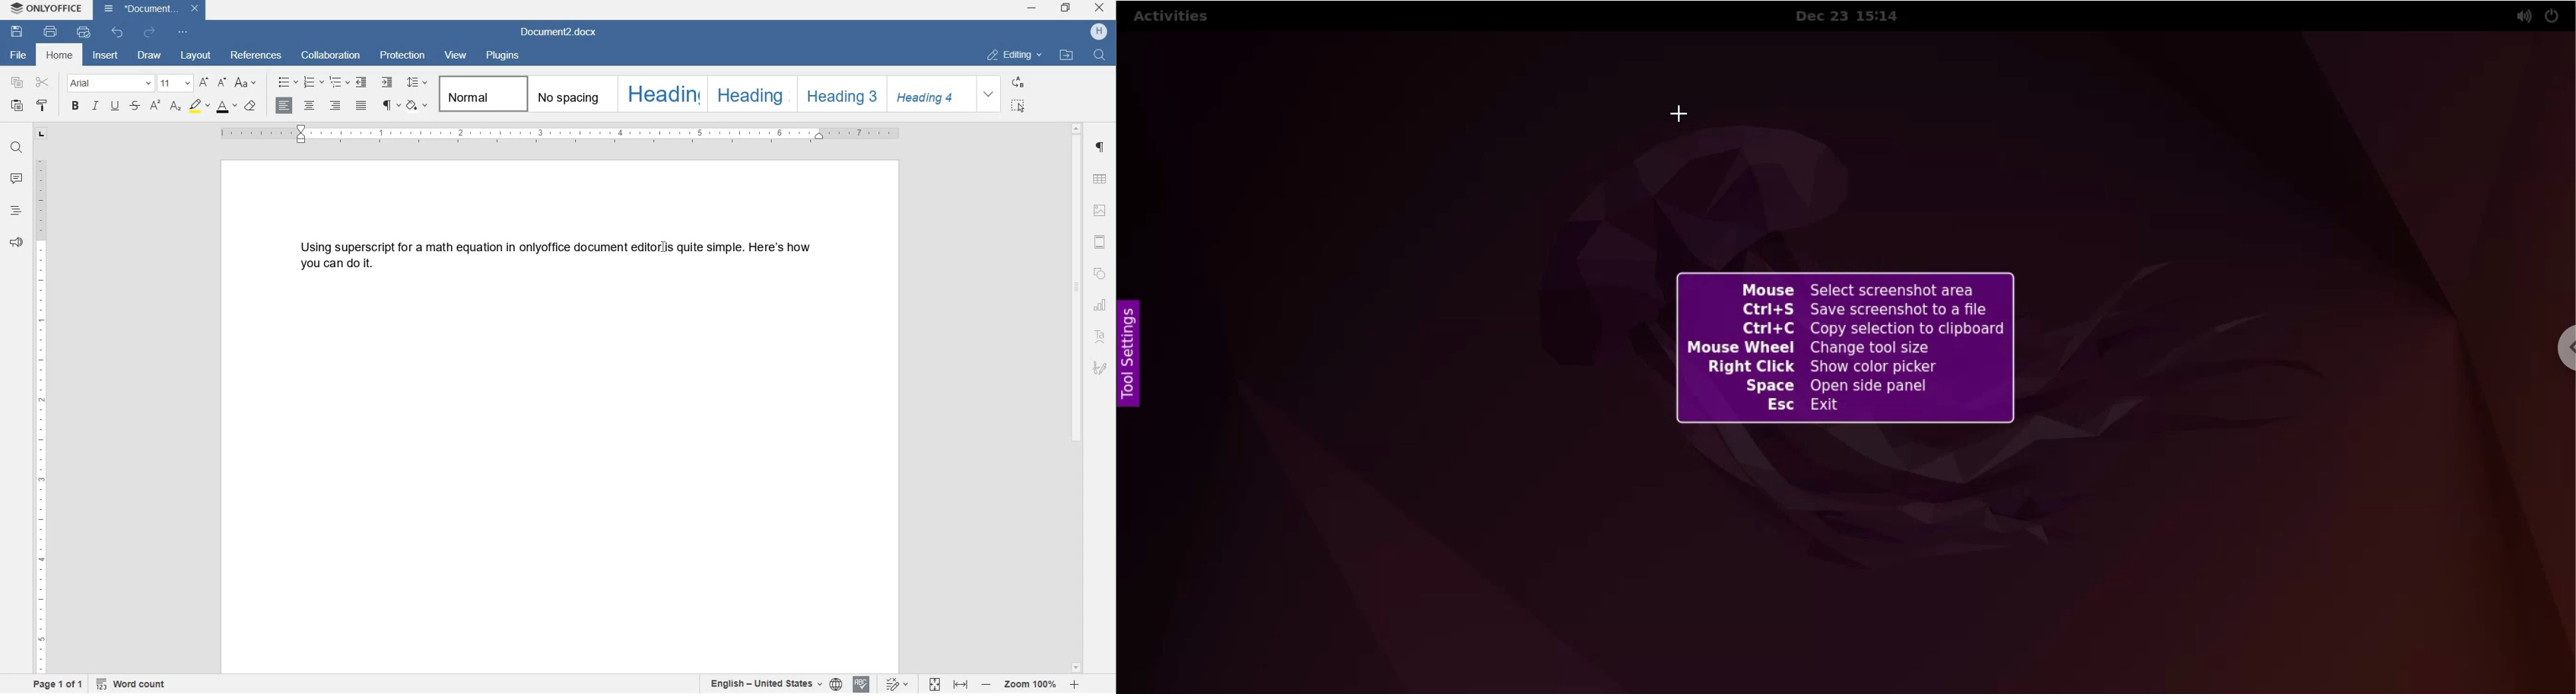 Image resolution: width=2576 pixels, height=700 pixels. I want to click on paragraph settings, so click(1101, 148).